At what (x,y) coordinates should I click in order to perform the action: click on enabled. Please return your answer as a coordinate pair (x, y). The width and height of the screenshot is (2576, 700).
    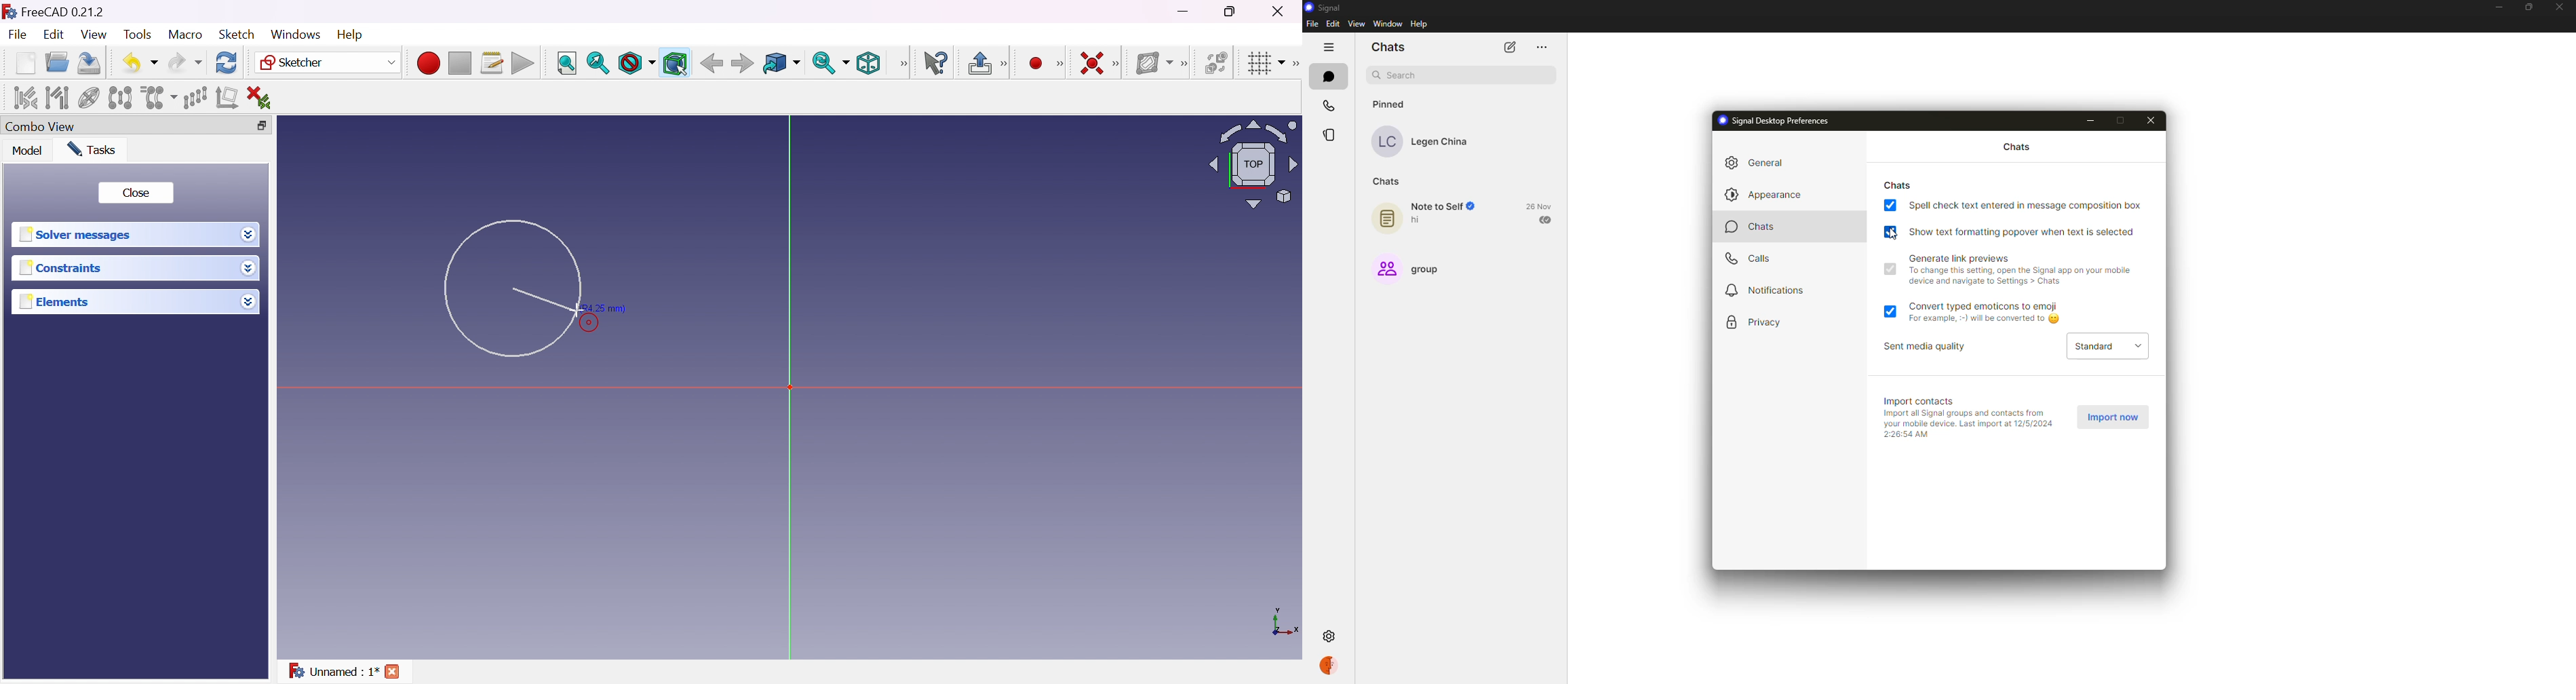
    Looking at the image, I should click on (1890, 206).